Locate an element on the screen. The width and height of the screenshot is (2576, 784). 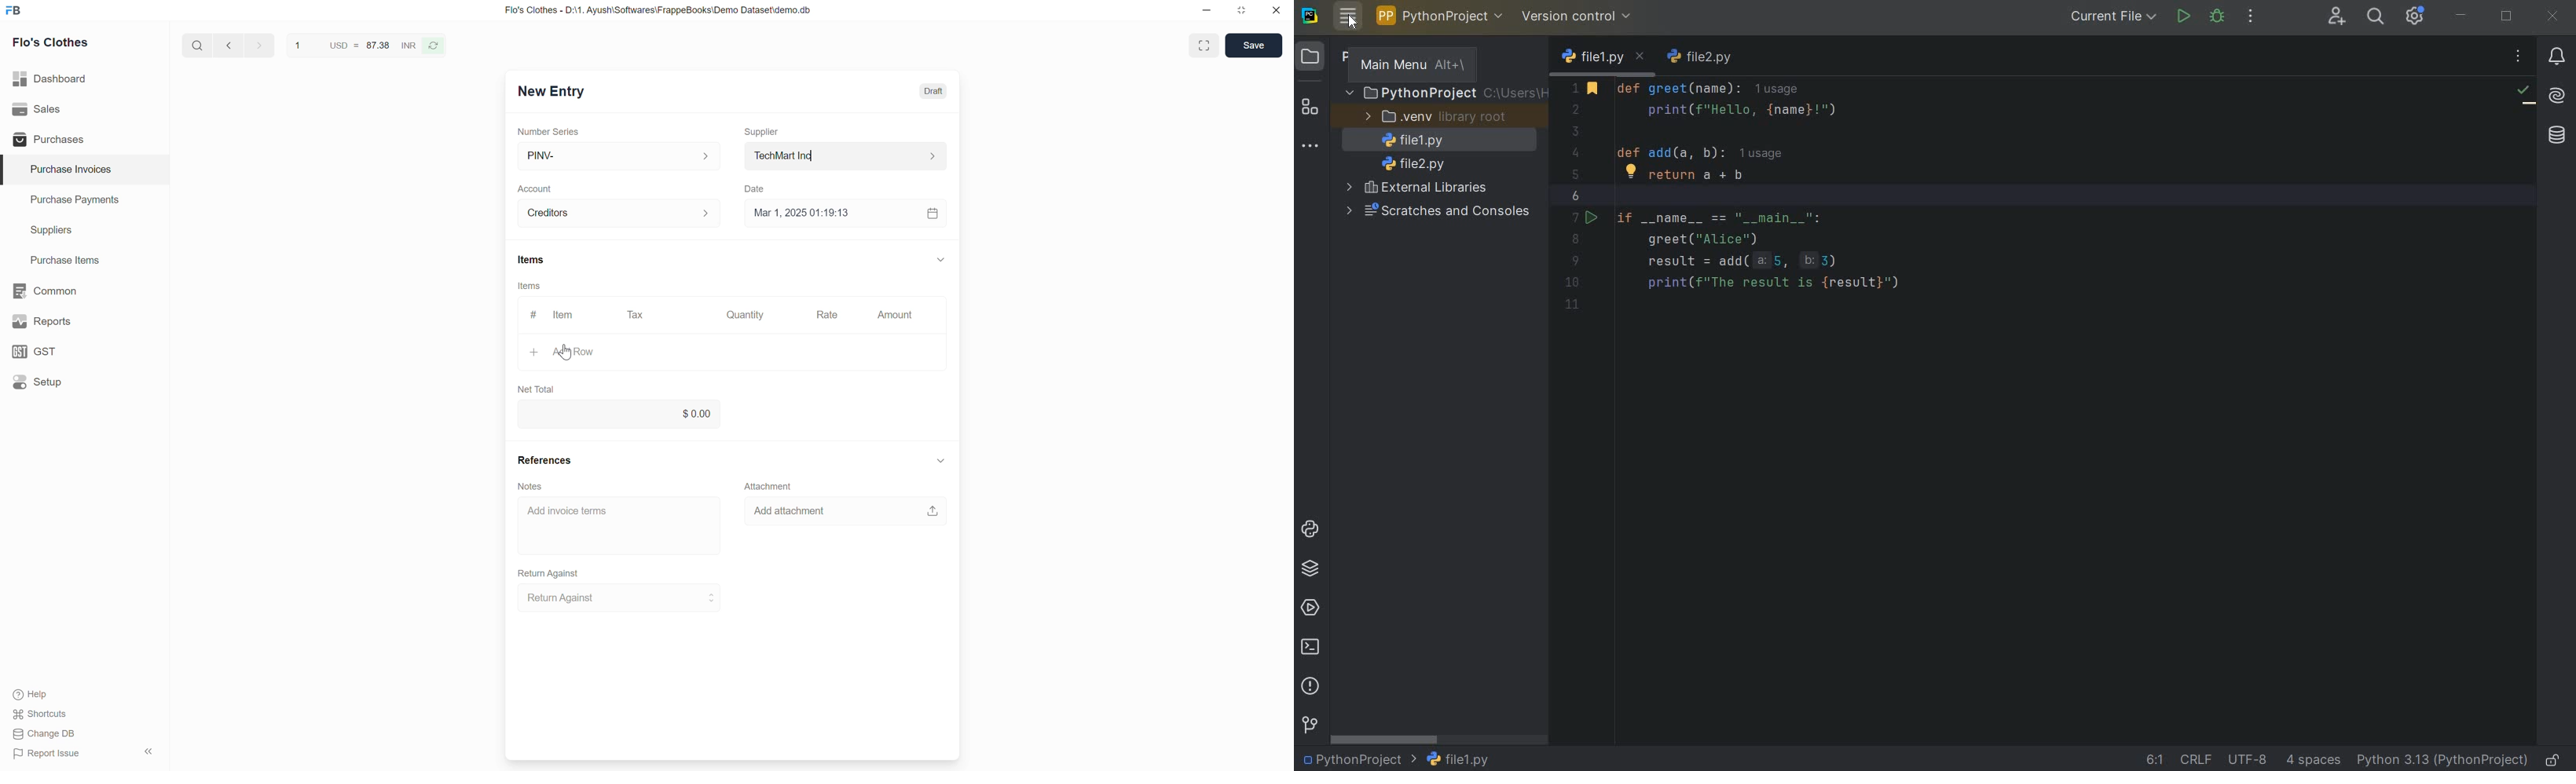
python packages is located at coordinates (1310, 568).